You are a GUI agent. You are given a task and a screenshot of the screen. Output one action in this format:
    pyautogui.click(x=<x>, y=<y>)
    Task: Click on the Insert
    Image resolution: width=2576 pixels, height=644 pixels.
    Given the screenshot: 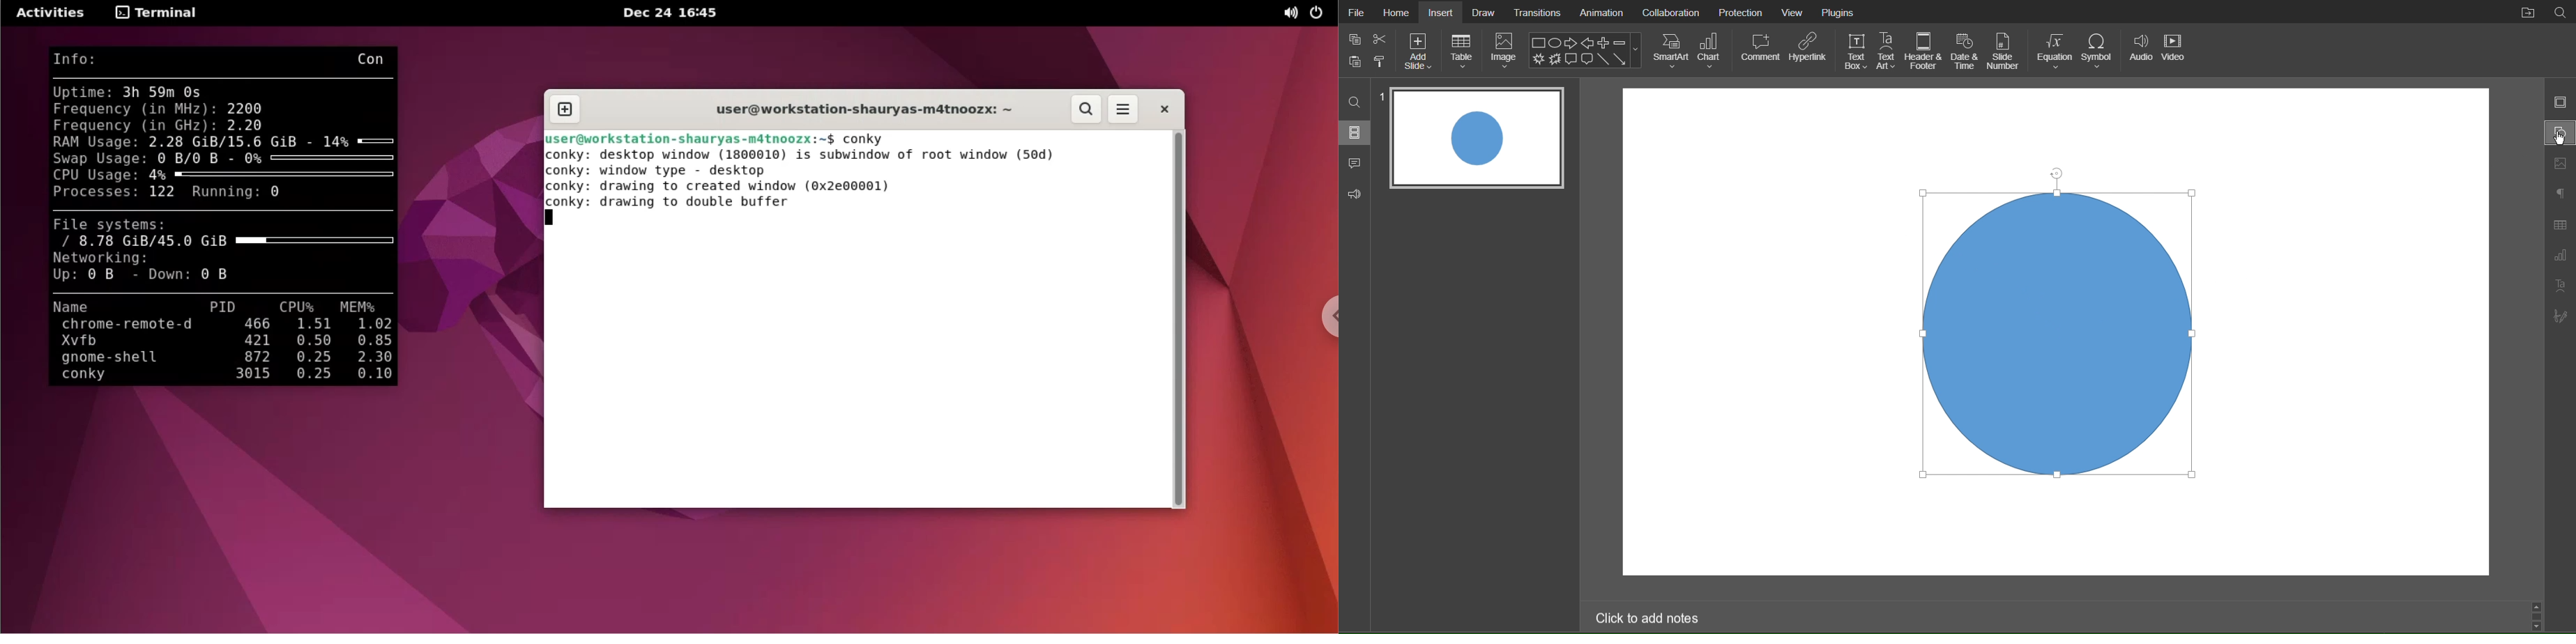 What is the action you would take?
    pyautogui.click(x=1442, y=11)
    